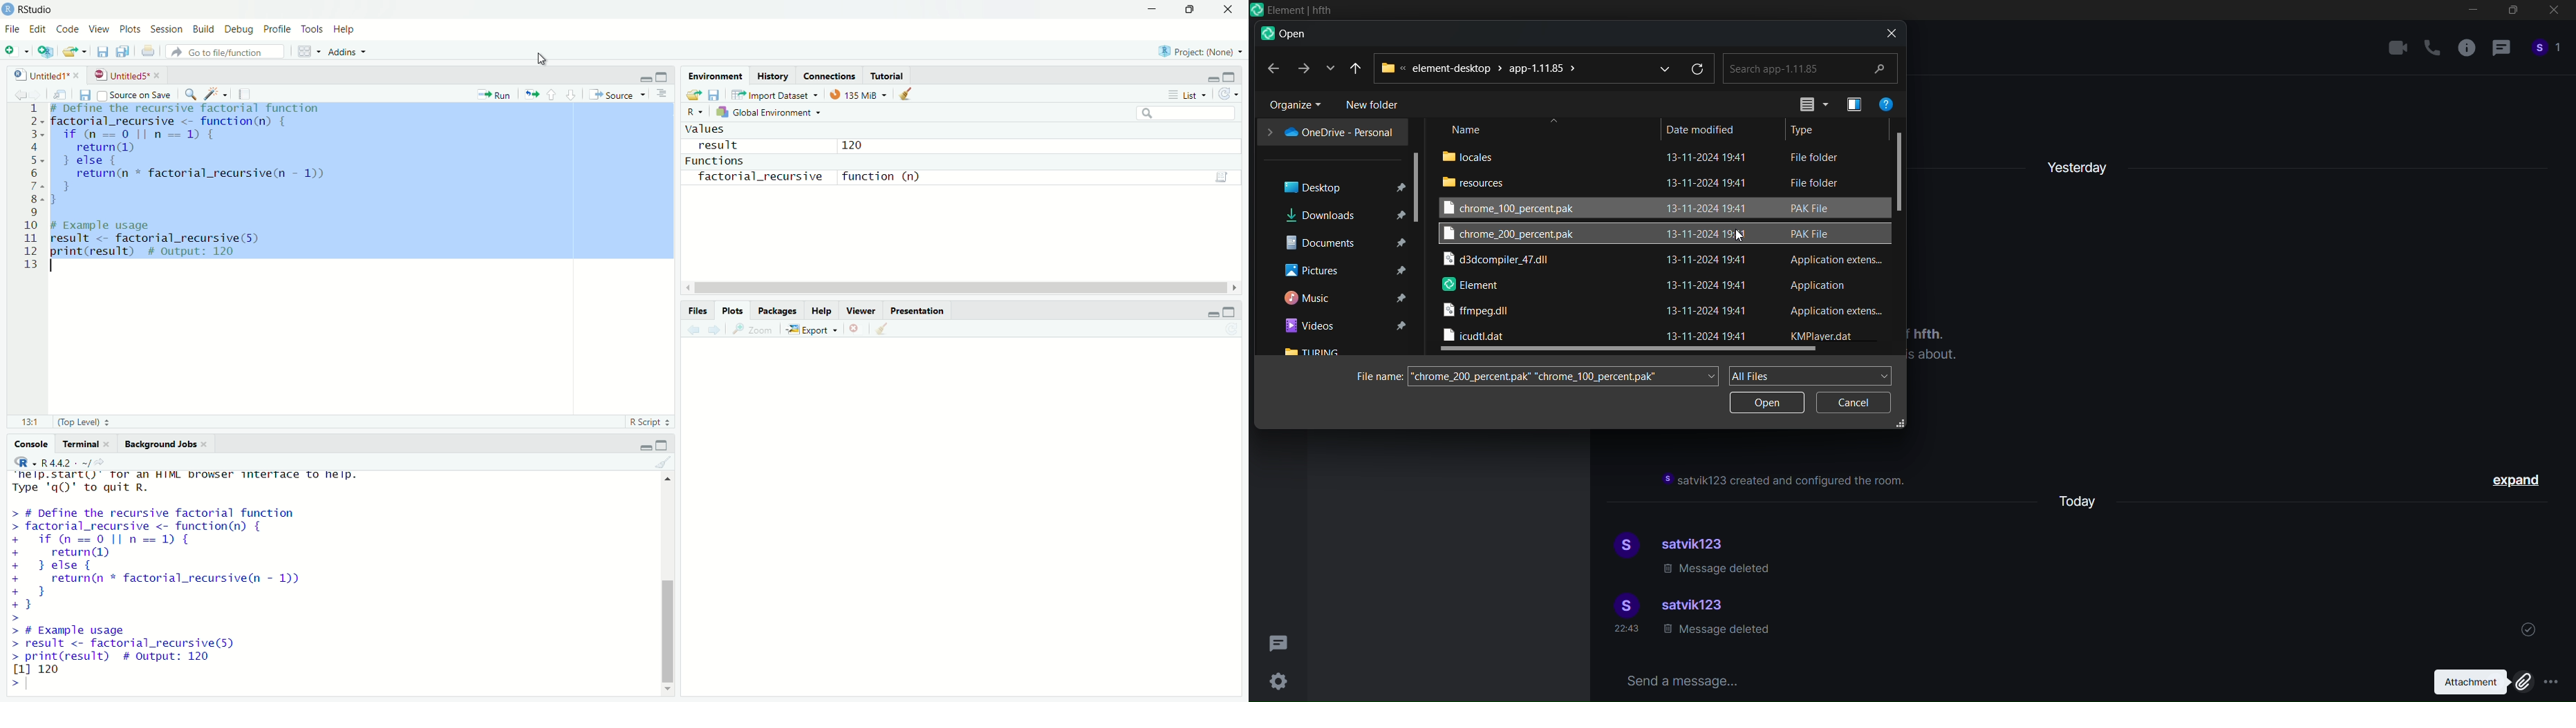 The image size is (2576, 728). What do you see at coordinates (103, 52) in the screenshot?
I see `Save current document (Ctrl + S)` at bounding box center [103, 52].